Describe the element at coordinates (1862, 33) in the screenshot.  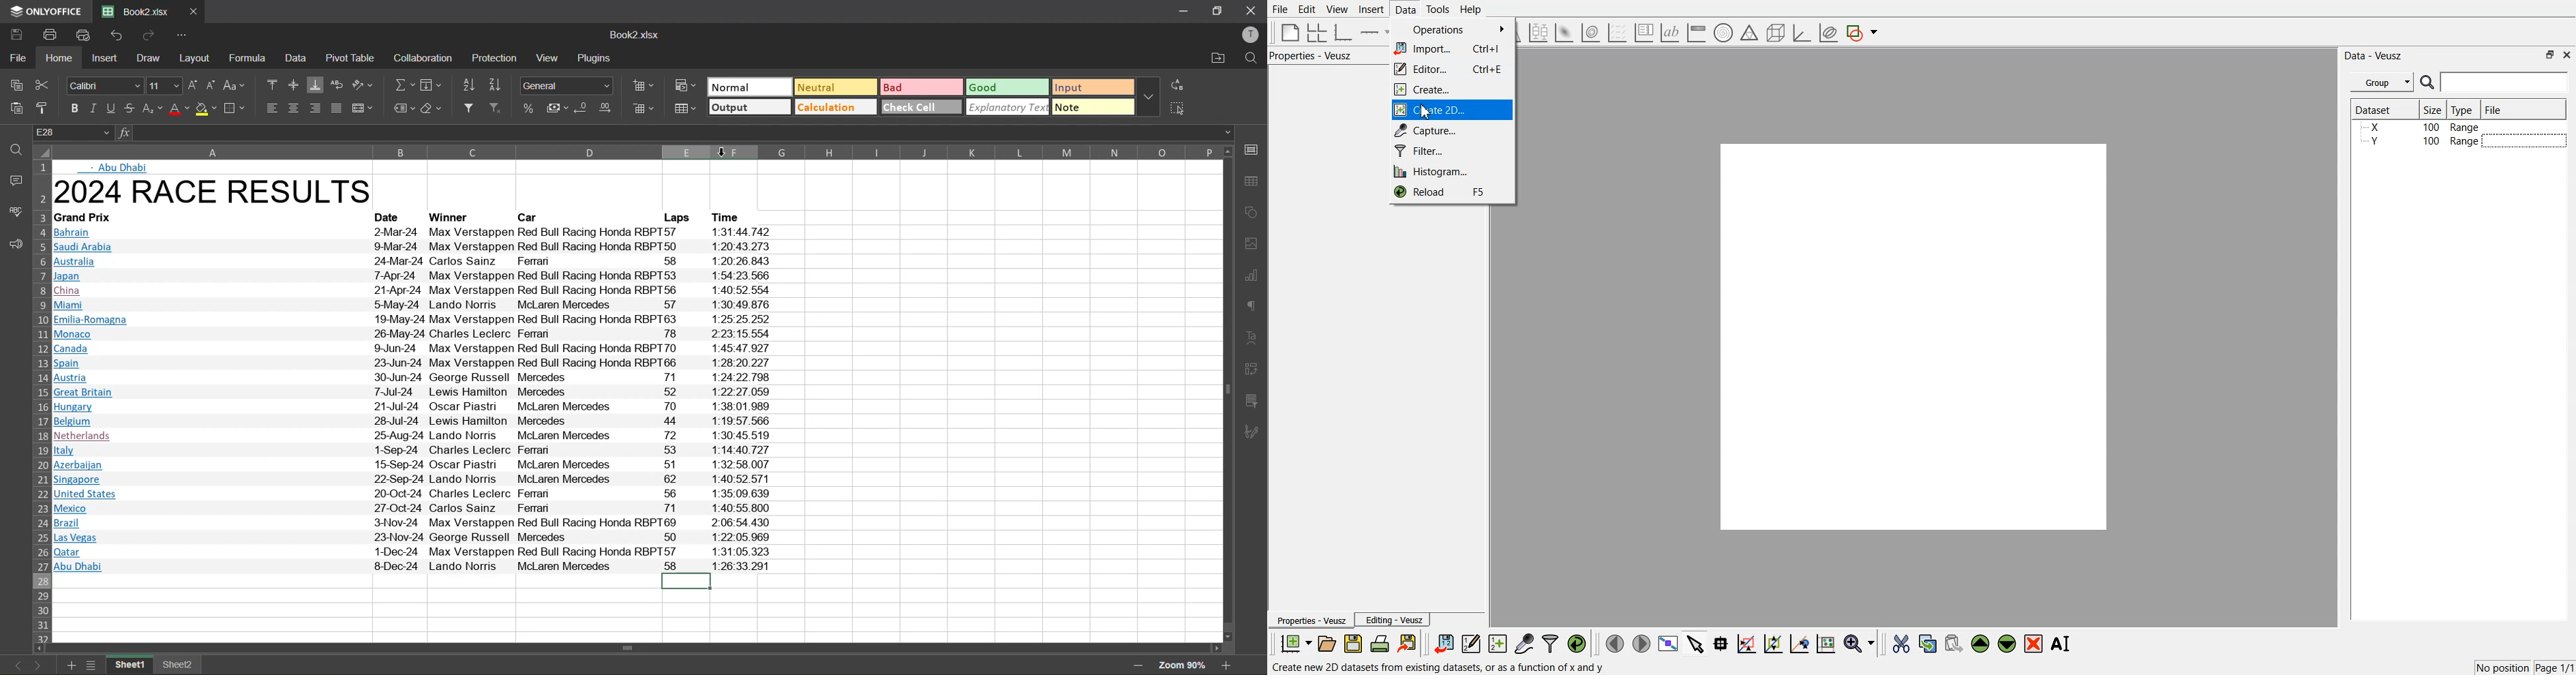
I see `Add shape to the plot` at that location.